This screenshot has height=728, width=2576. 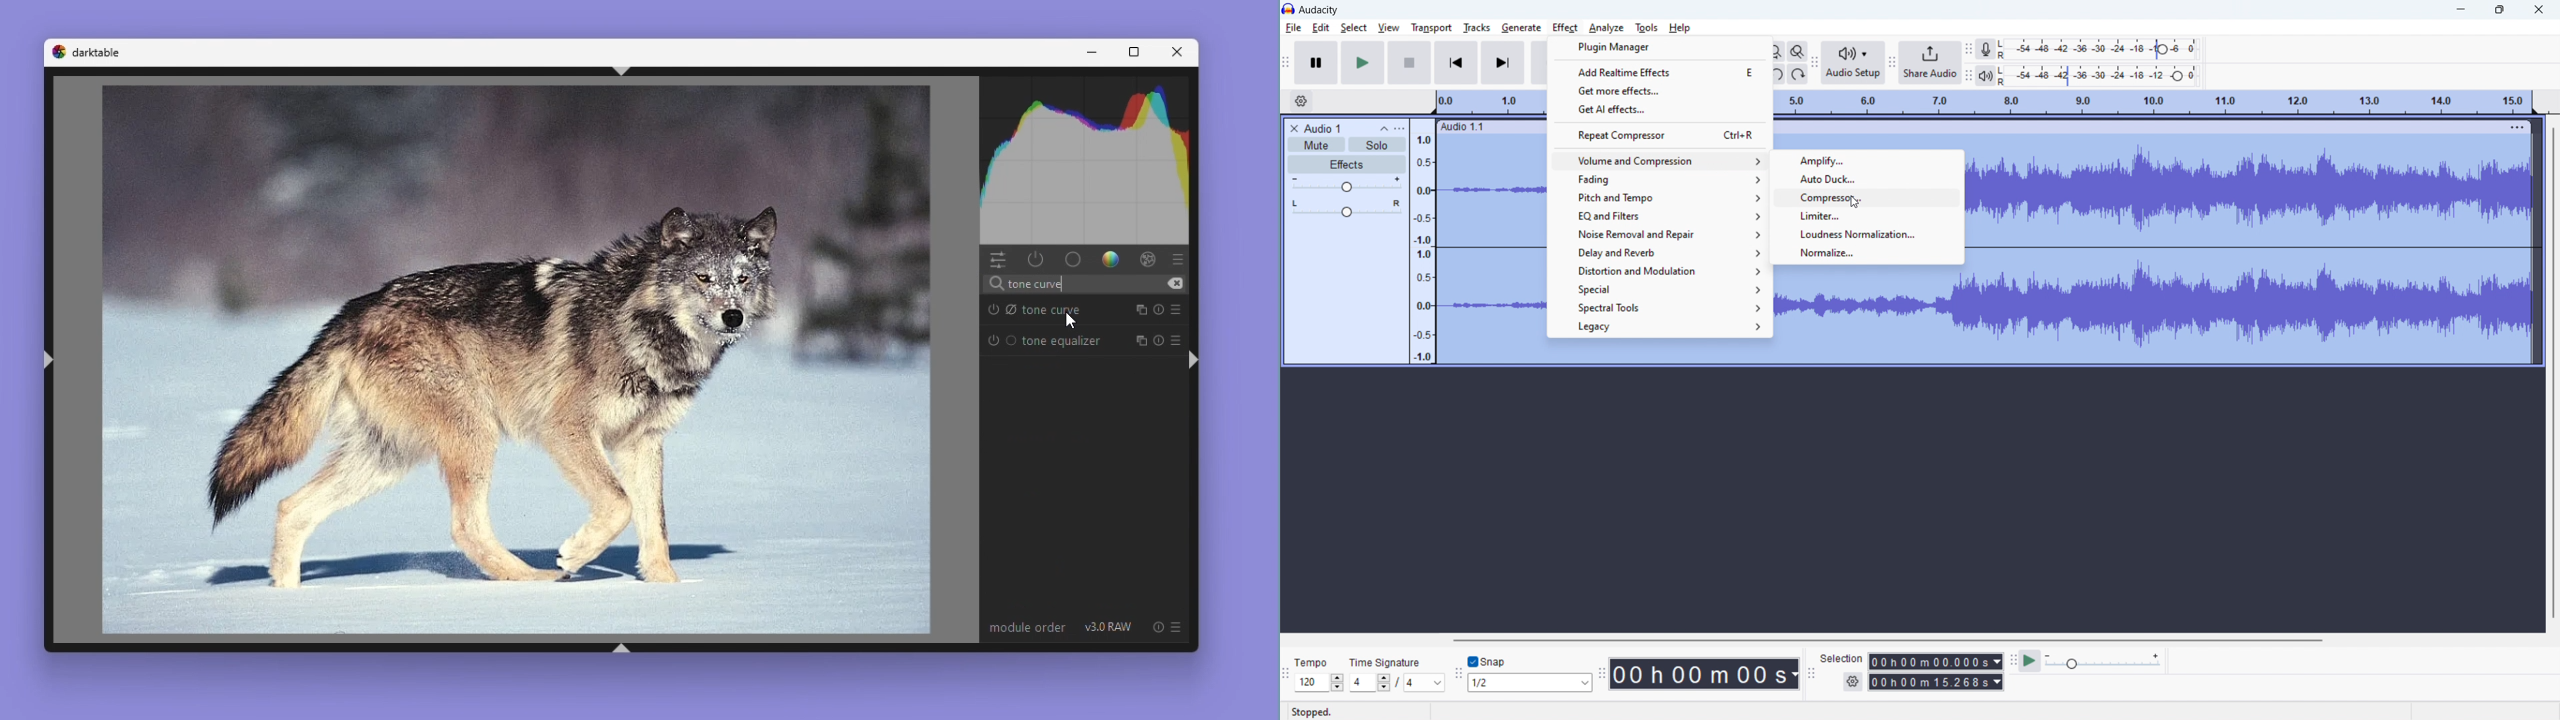 I want to click on audio setup, so click(x=1853, y=62).